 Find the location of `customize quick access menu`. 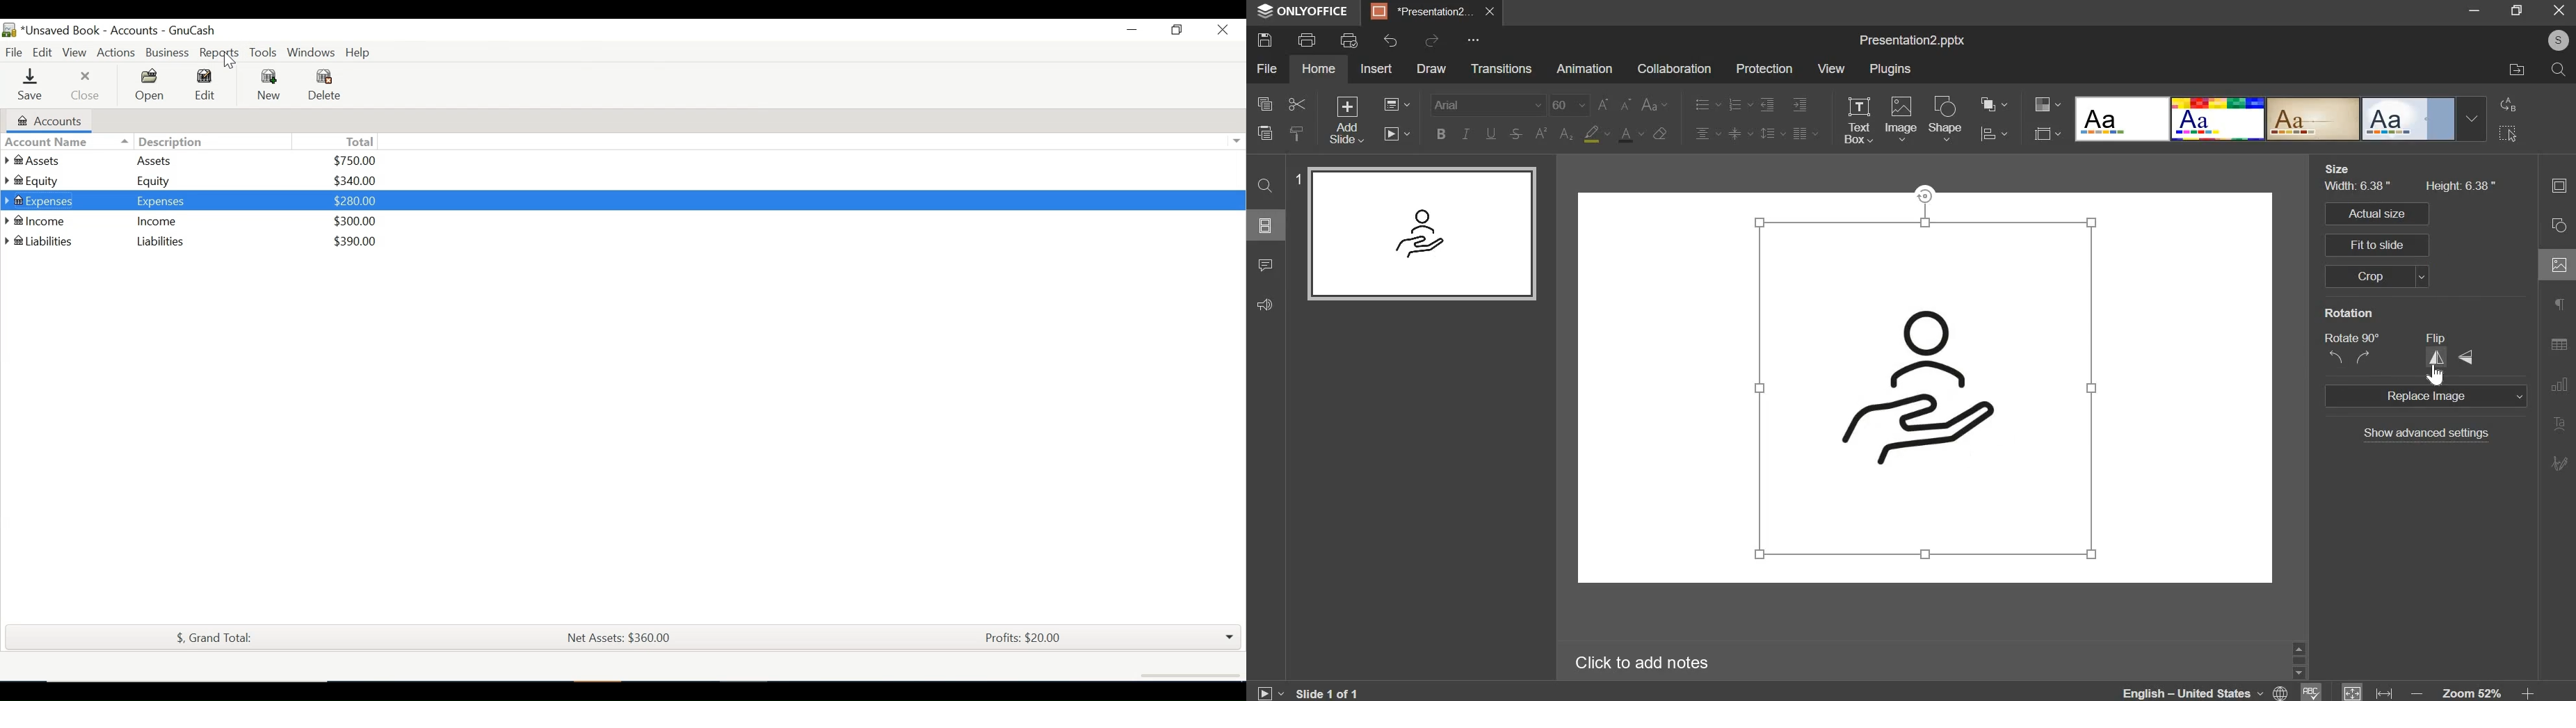

customize quick access menu is located at coordinates (1471, 40).